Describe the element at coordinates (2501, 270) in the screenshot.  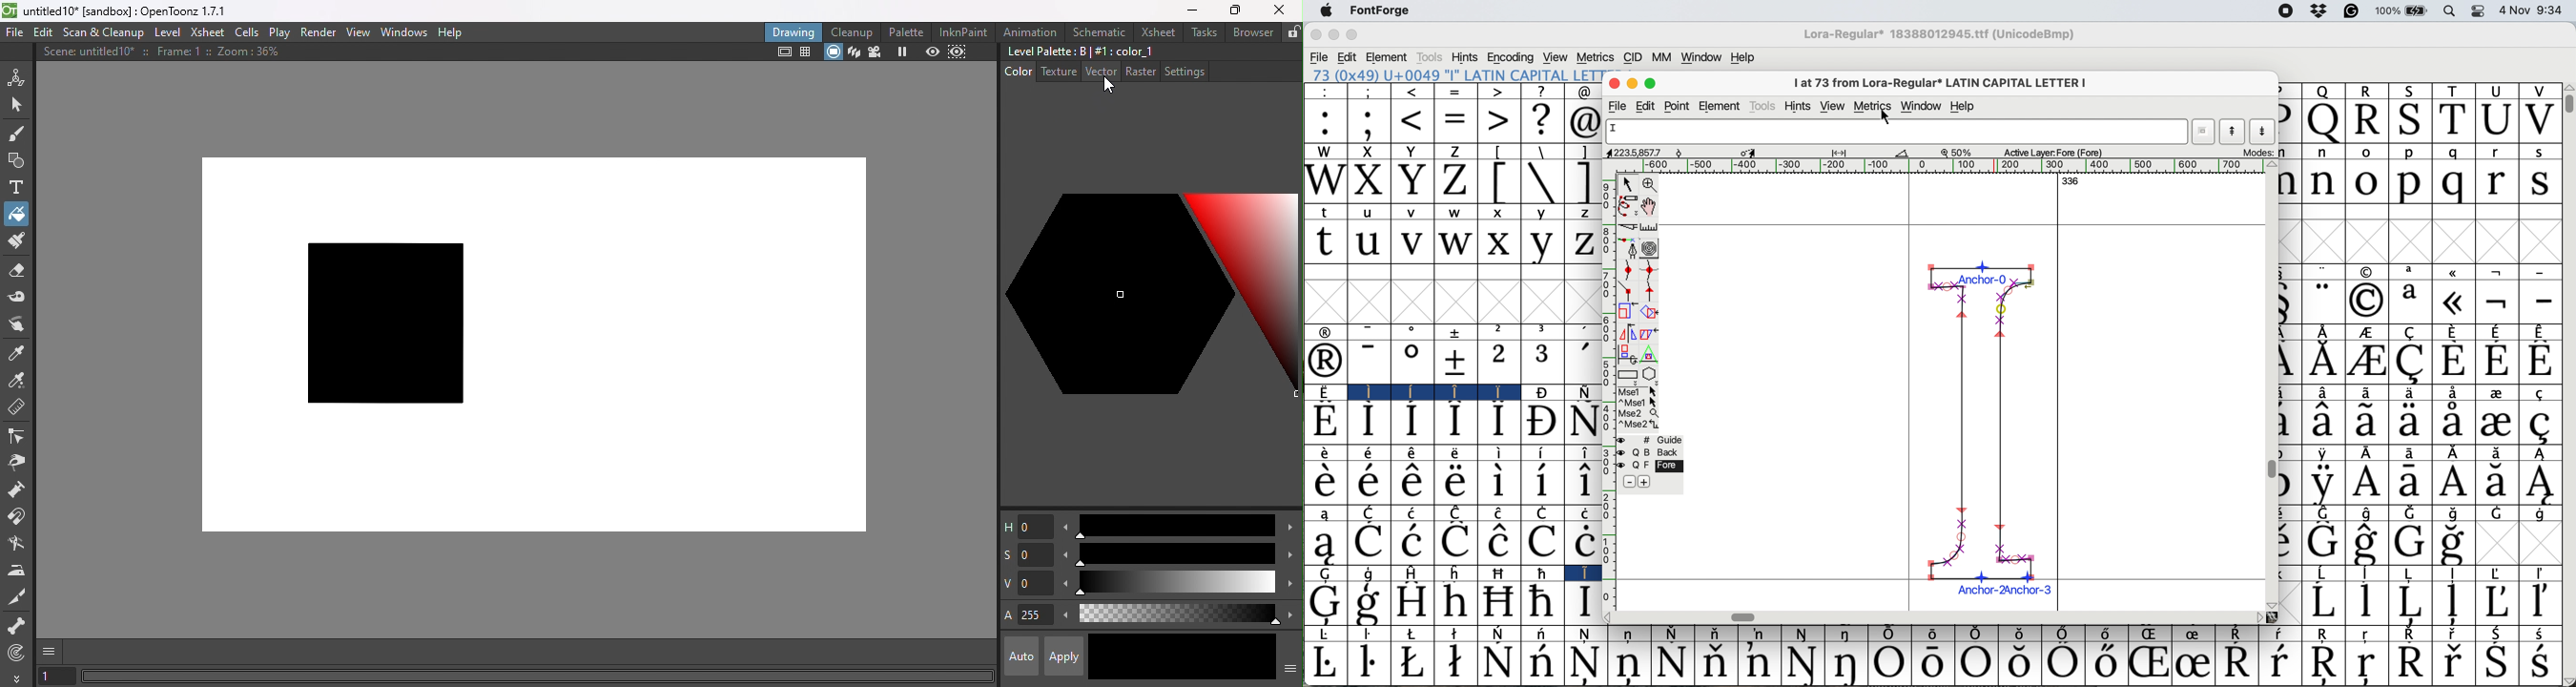
I see `symbol` at that location.